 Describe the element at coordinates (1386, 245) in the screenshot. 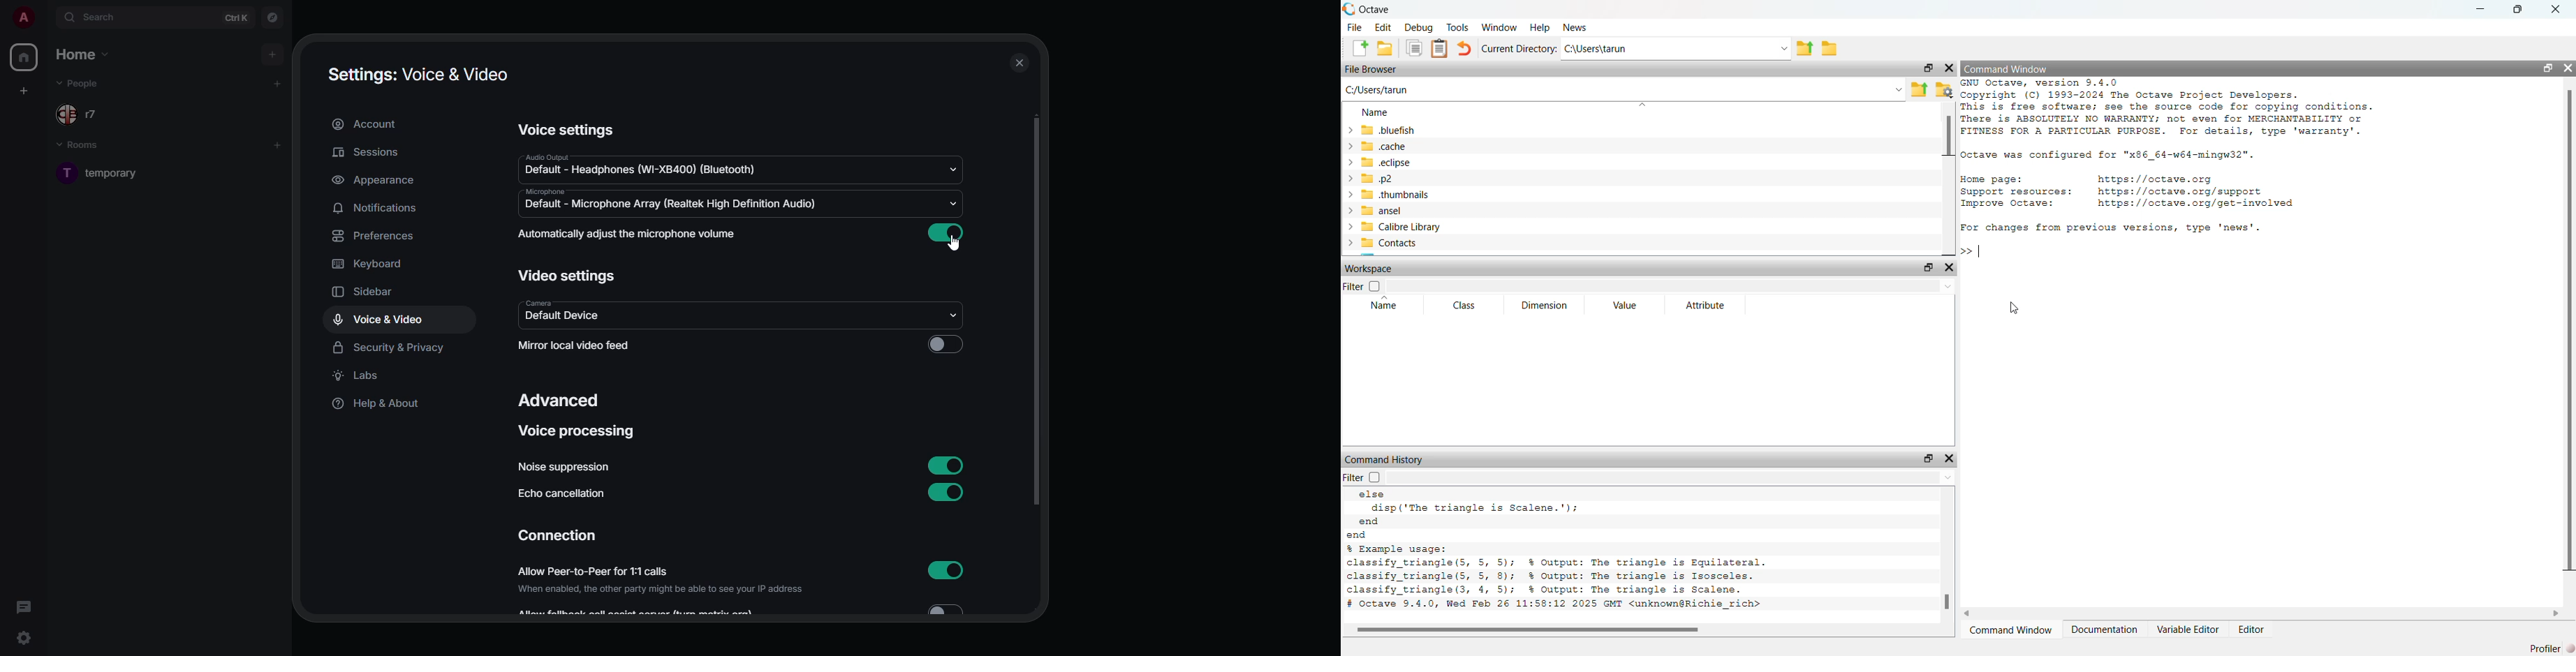

I see `contacts` at that location.